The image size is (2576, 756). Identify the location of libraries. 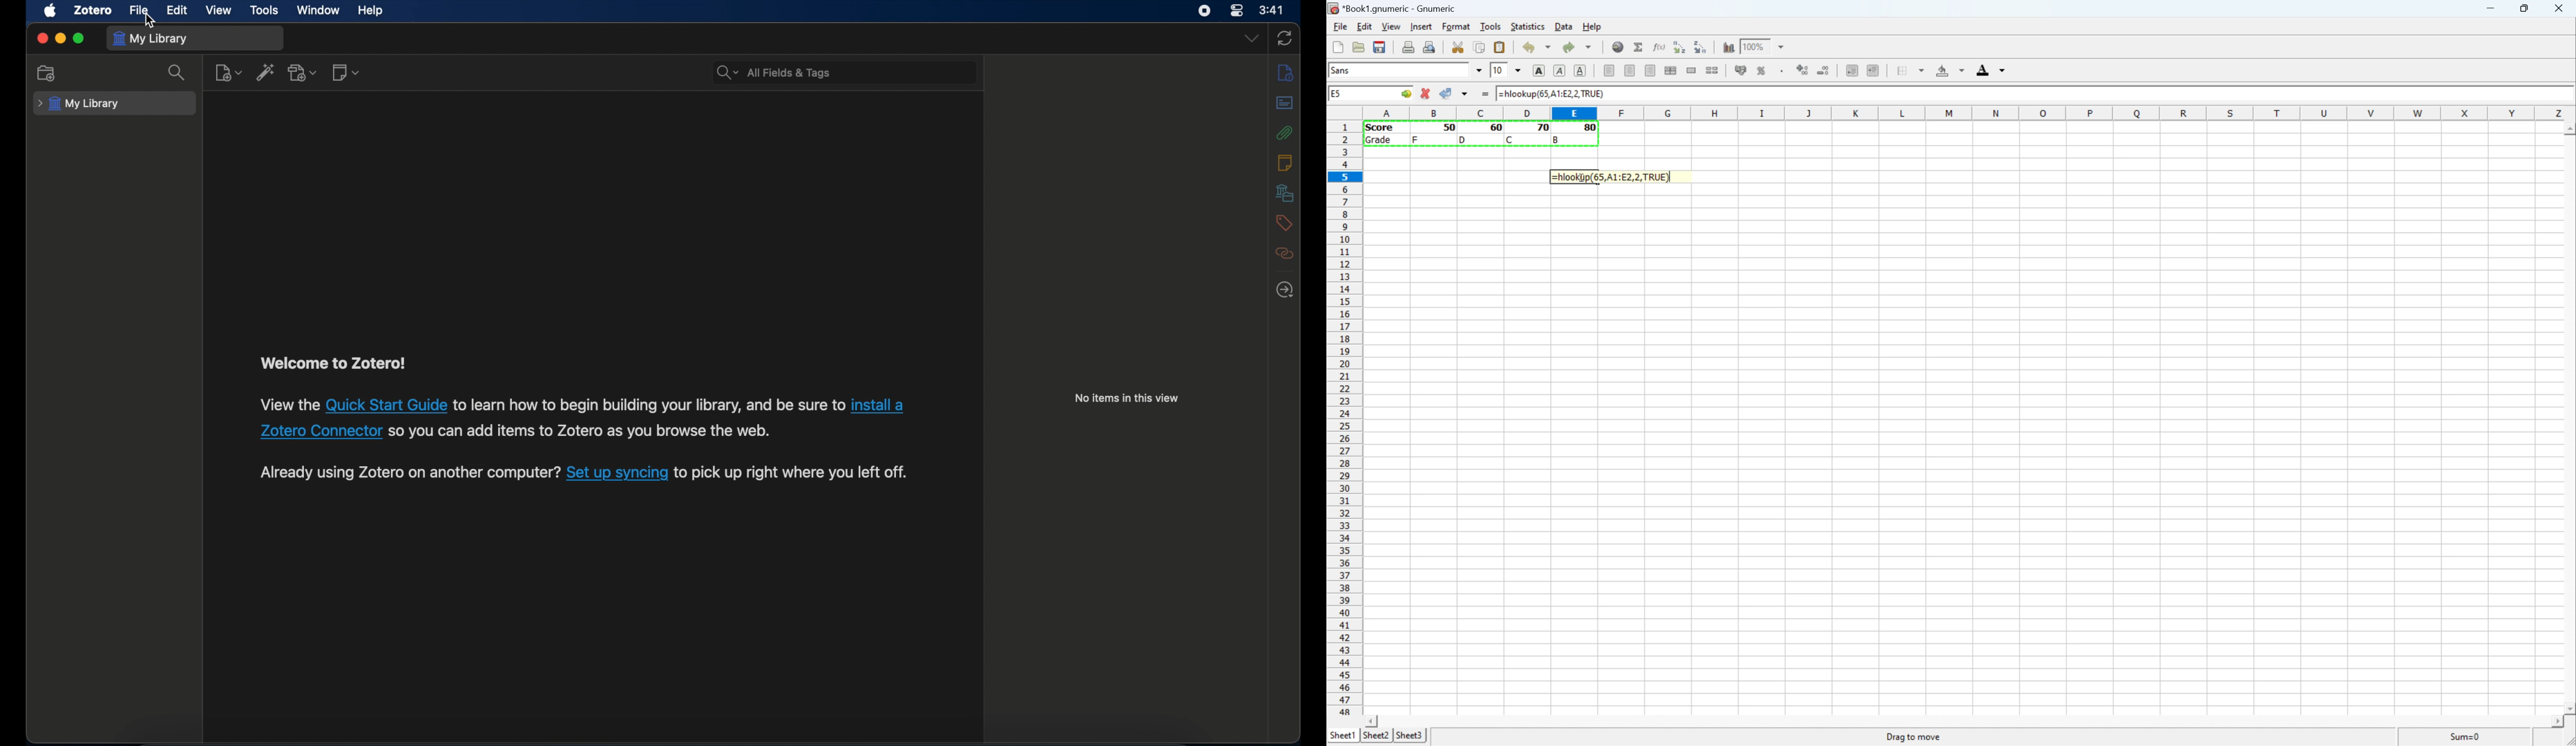
(1286, 193).